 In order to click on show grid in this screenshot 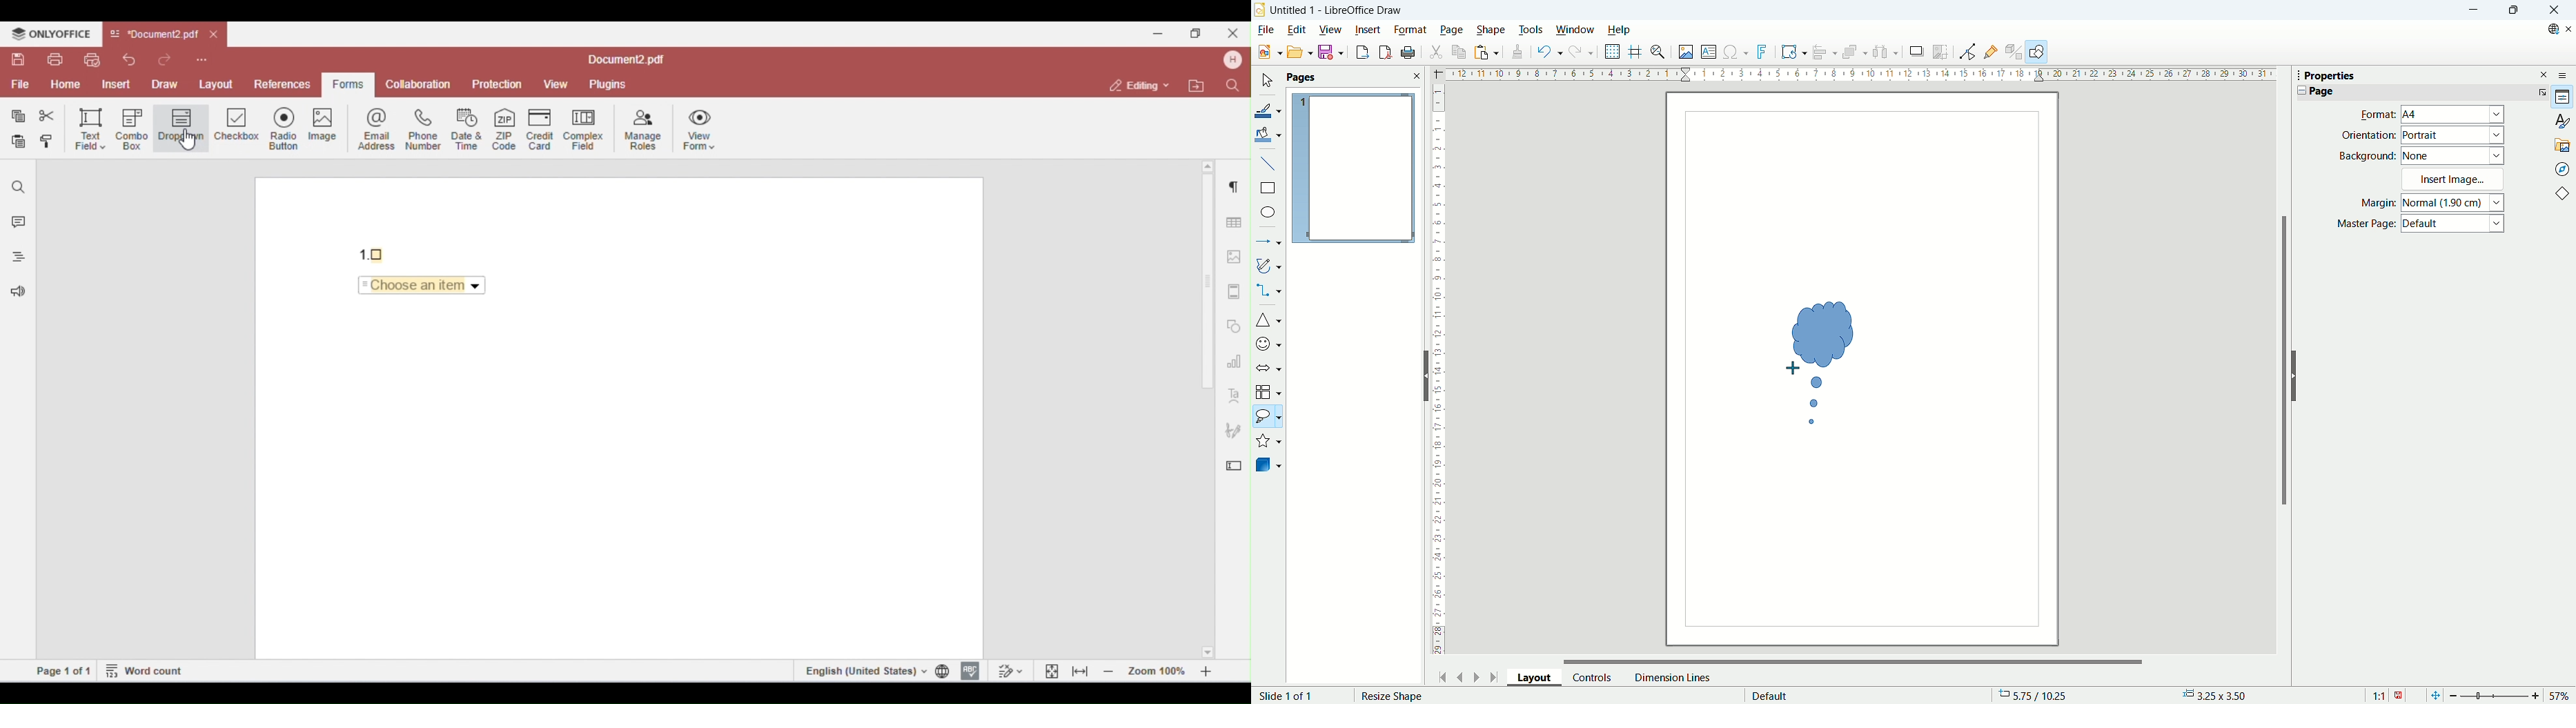, I will do `click(1613, 52)`.